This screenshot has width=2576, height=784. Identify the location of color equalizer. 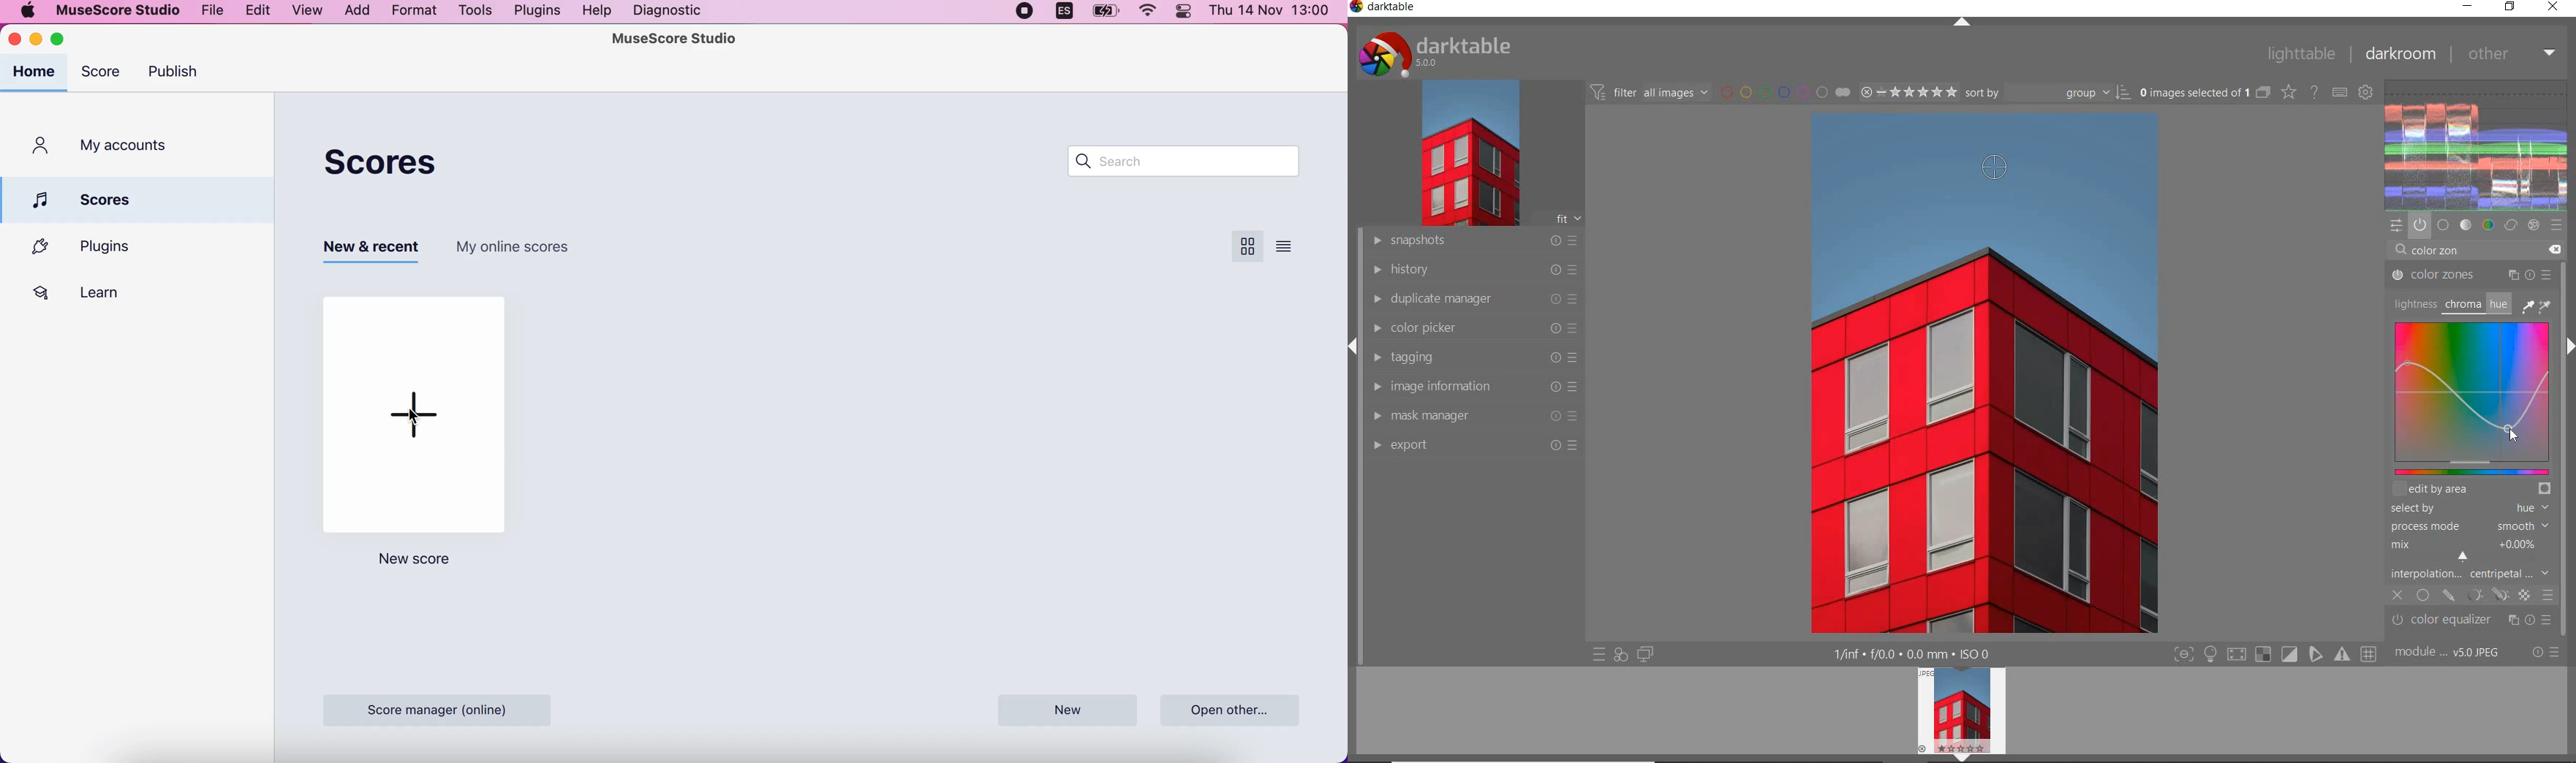
(2472, 622).